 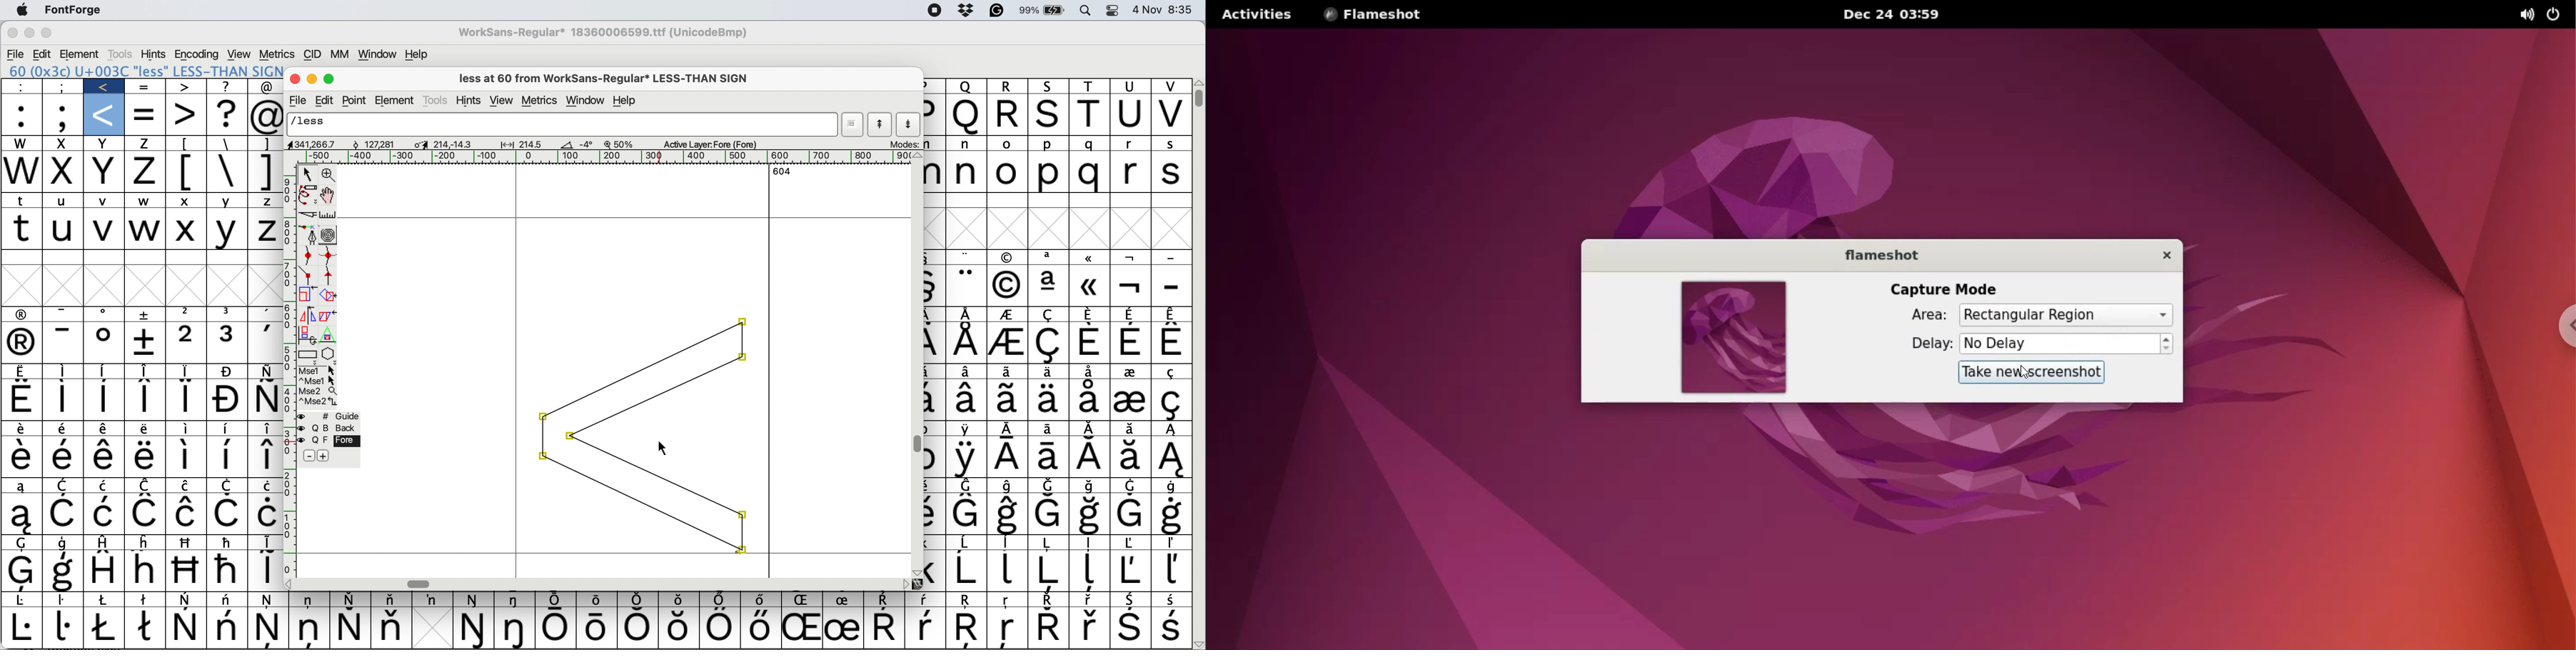 I want to click on Symbol, so click(x=1130, y=486).